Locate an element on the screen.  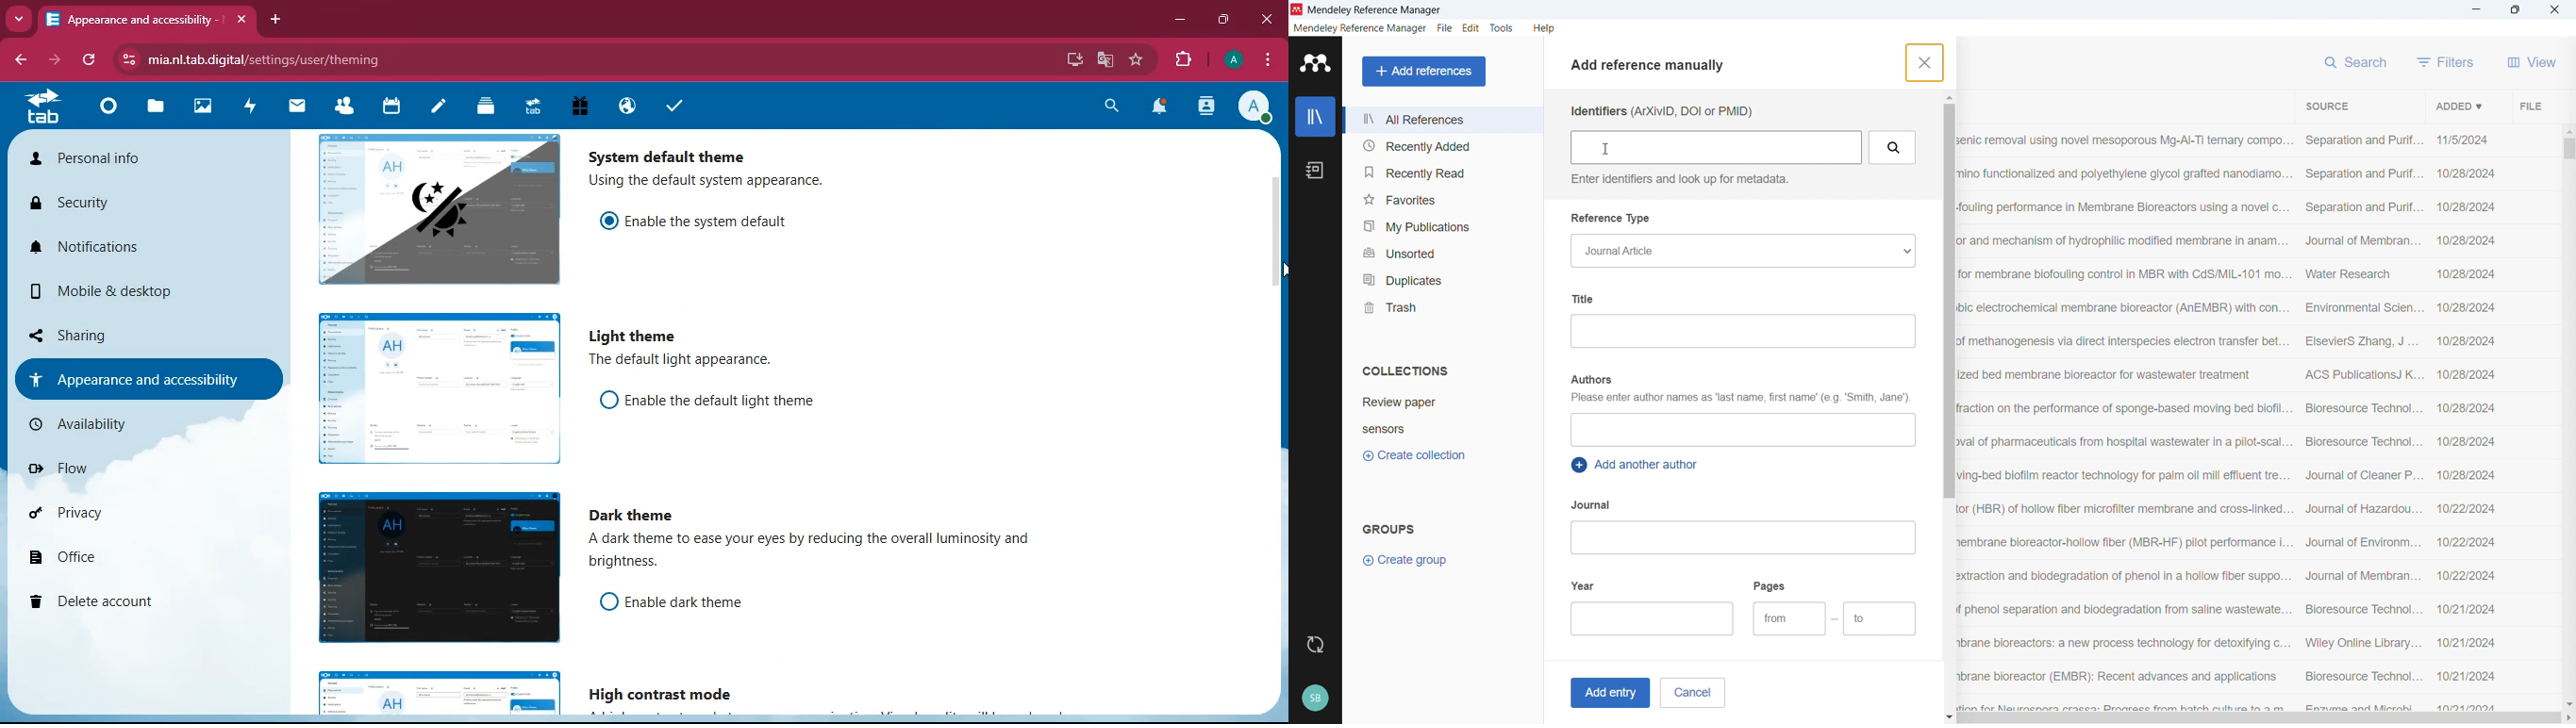
Reference type selection  is located at coordinates (1742, 251).